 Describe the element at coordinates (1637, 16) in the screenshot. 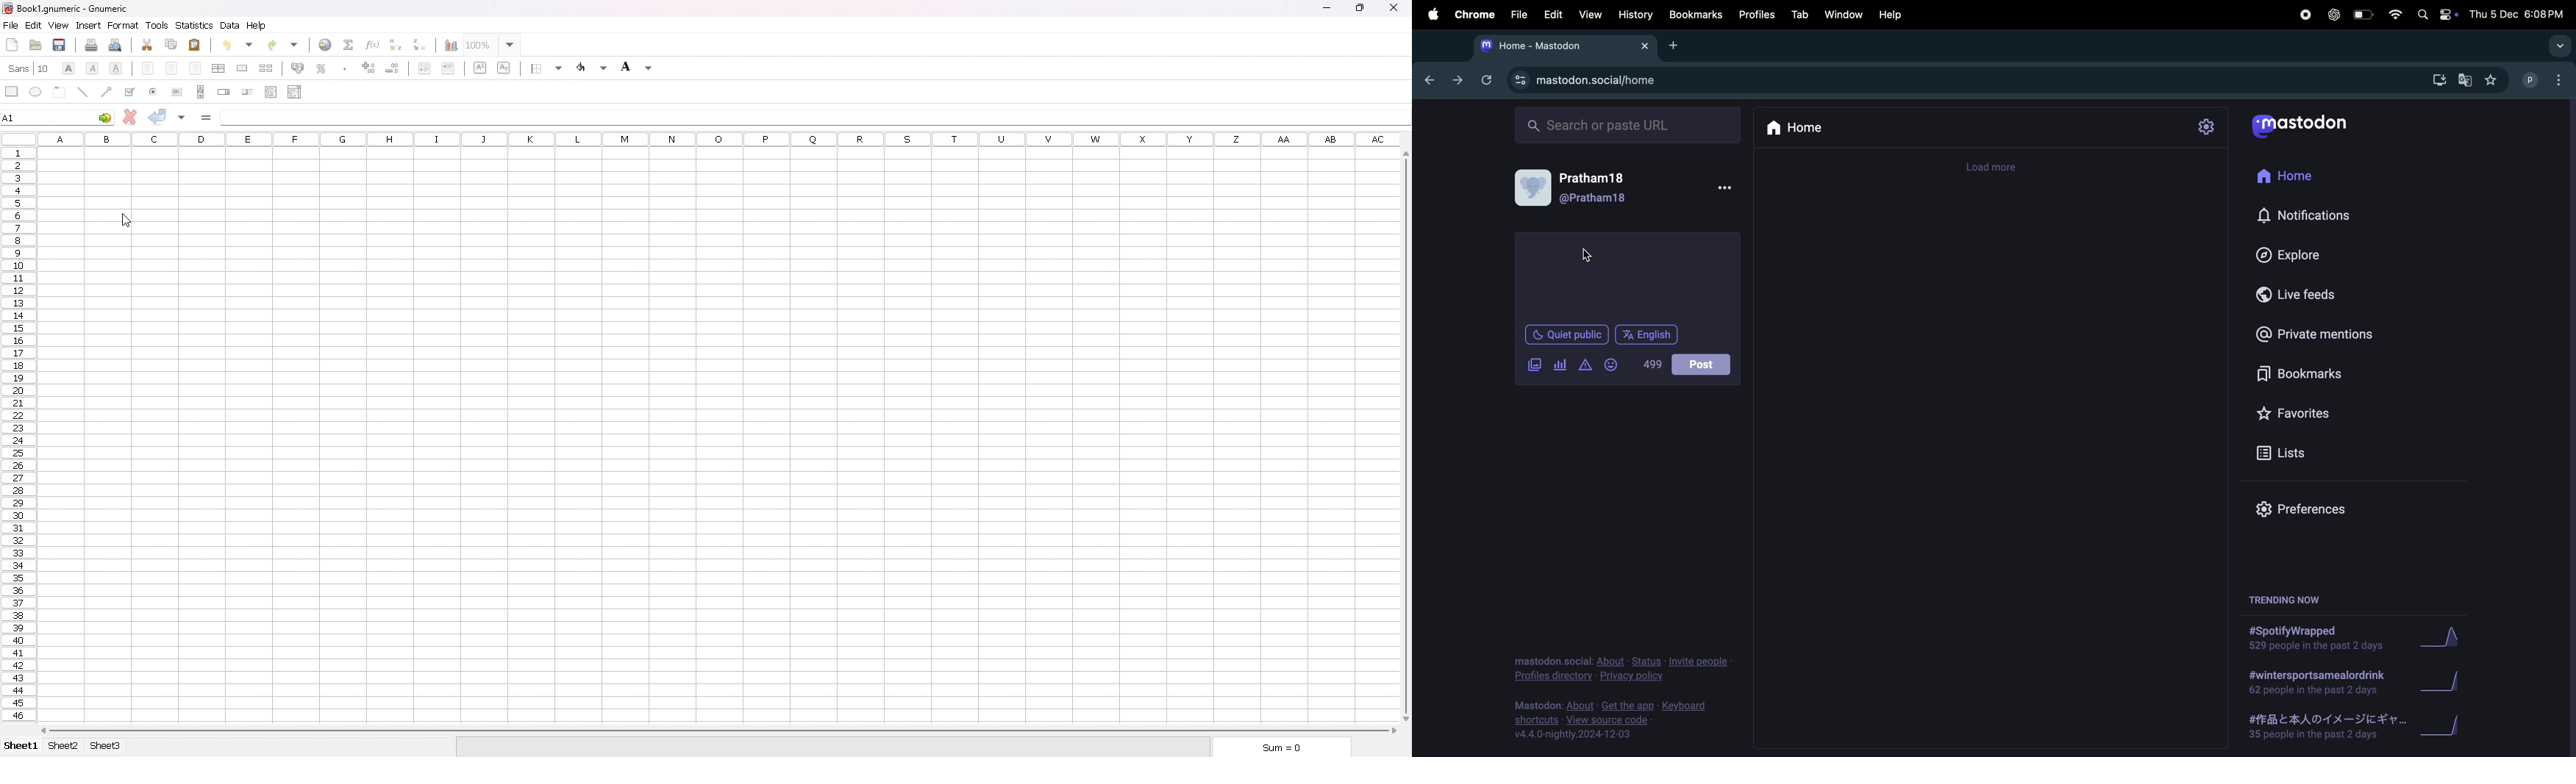

I see `history` at that location.